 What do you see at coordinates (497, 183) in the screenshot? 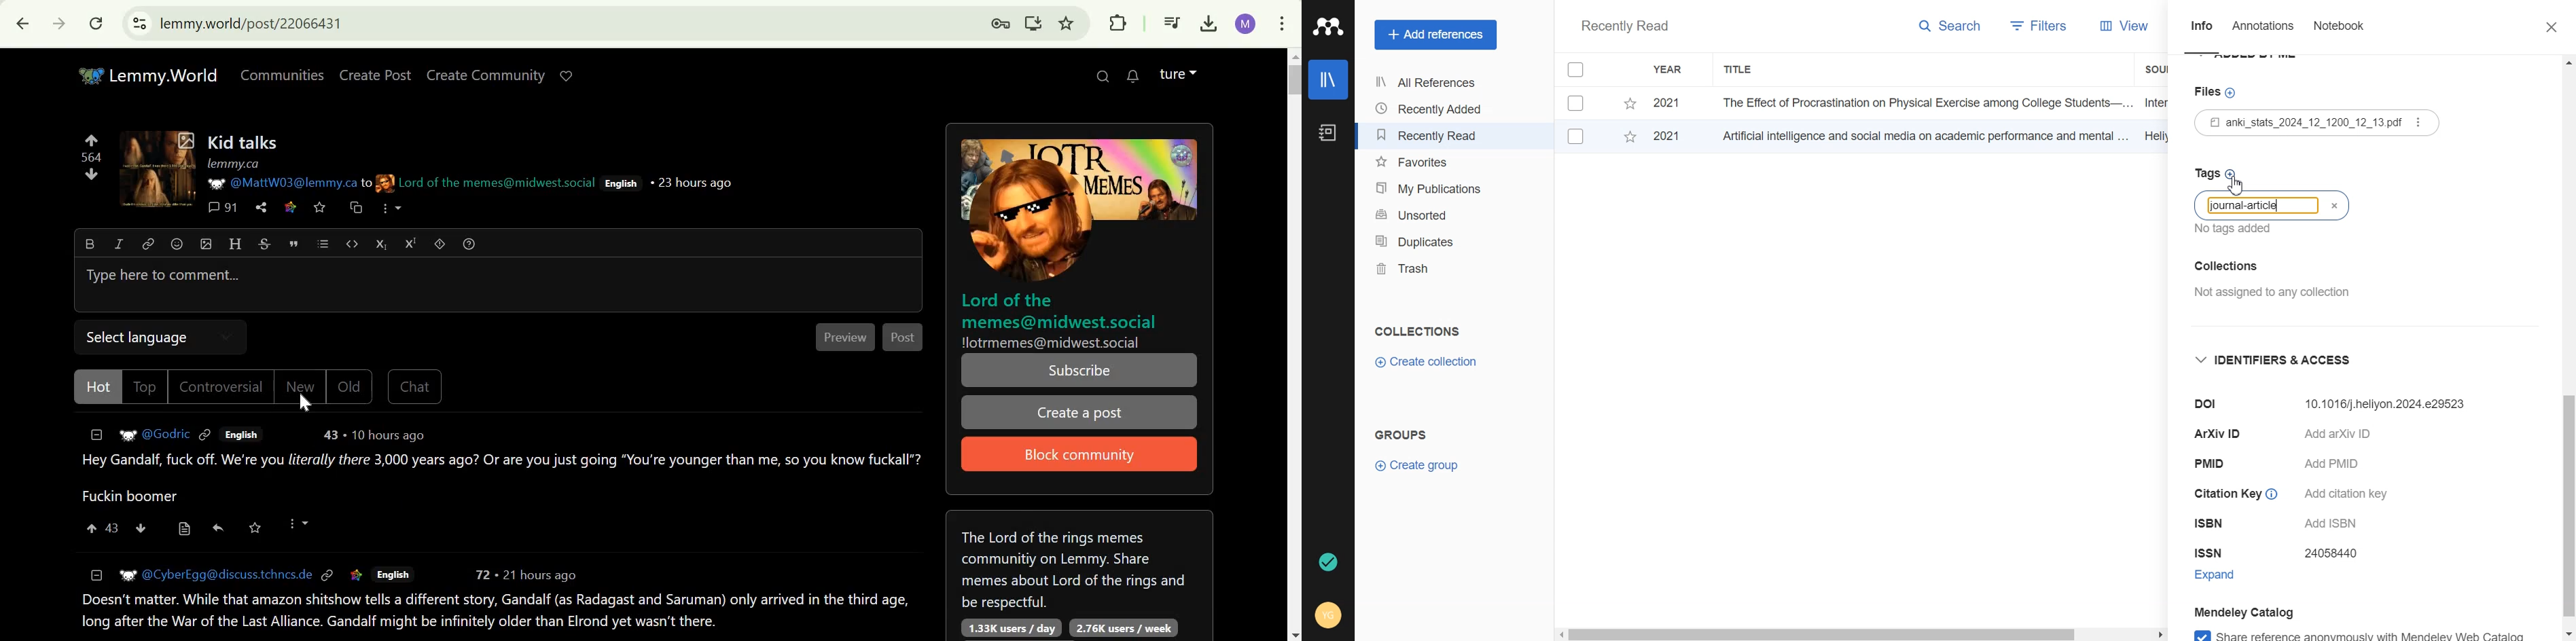
I see `Lord of the memes@midwest.social` at bounding box center [497, 183].